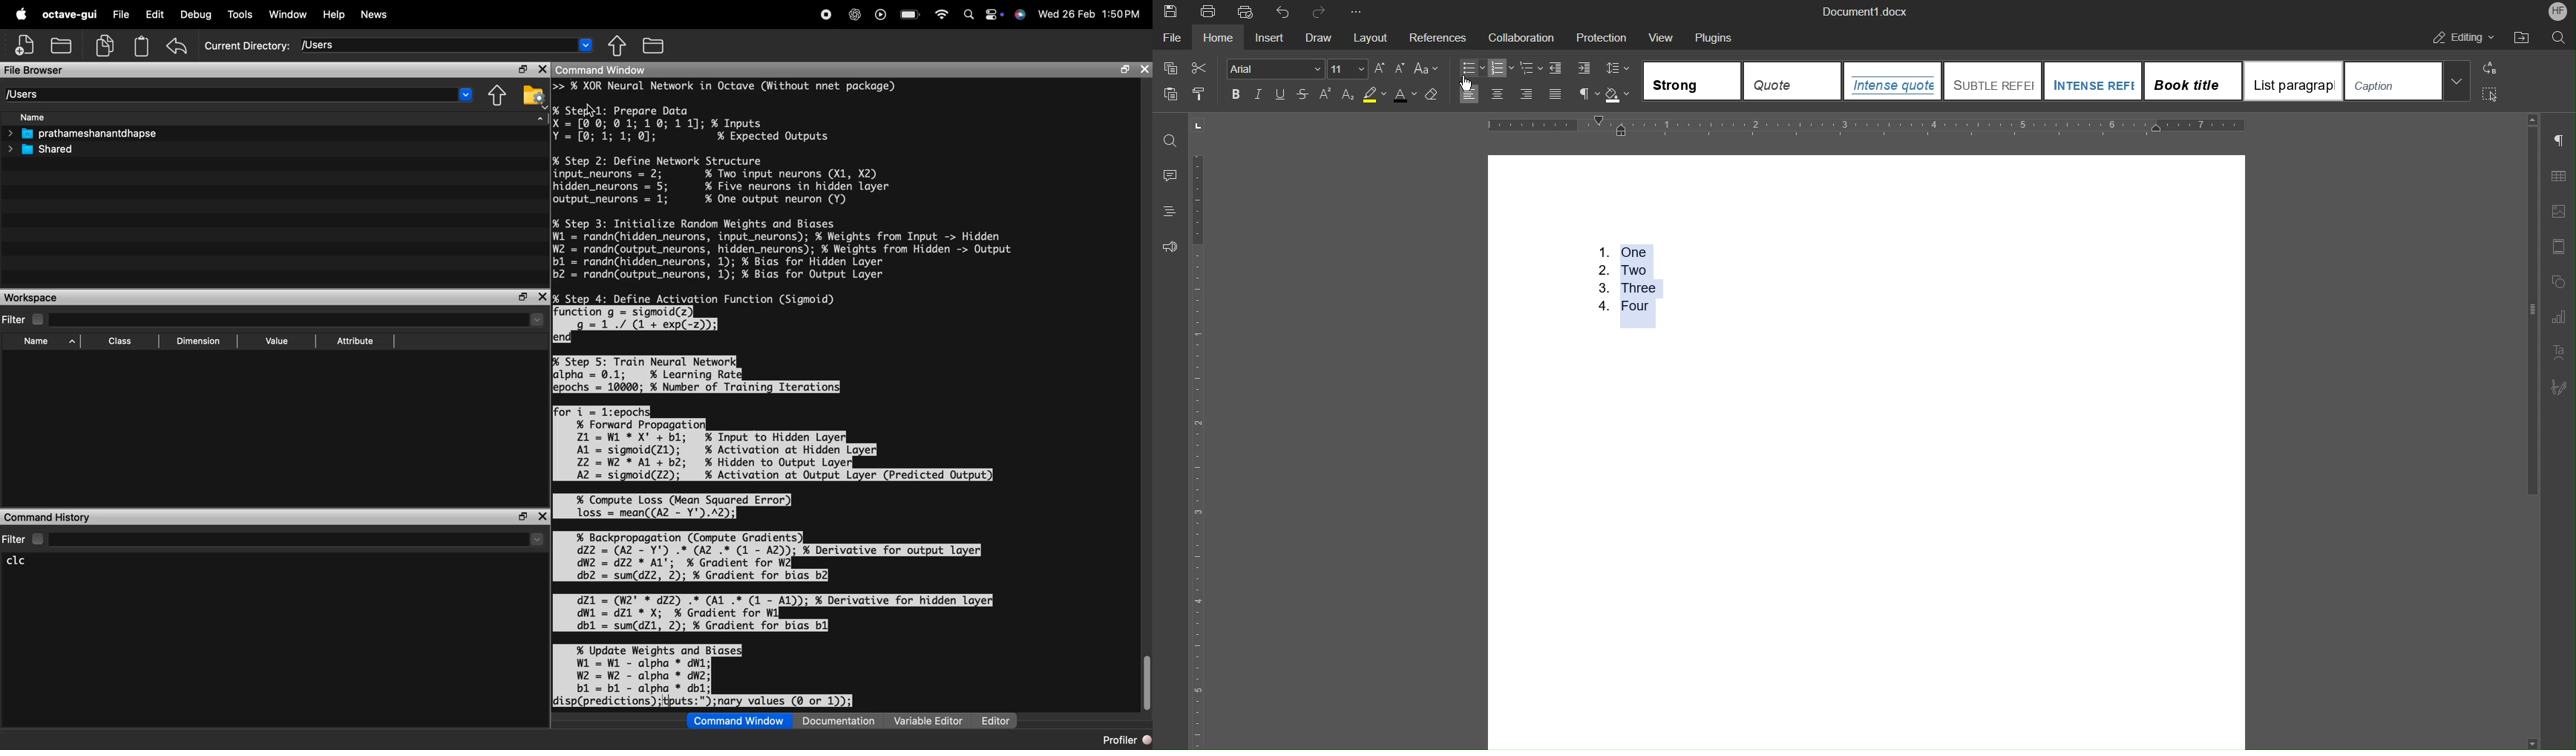  I want to click on More, so click(1355, 10).